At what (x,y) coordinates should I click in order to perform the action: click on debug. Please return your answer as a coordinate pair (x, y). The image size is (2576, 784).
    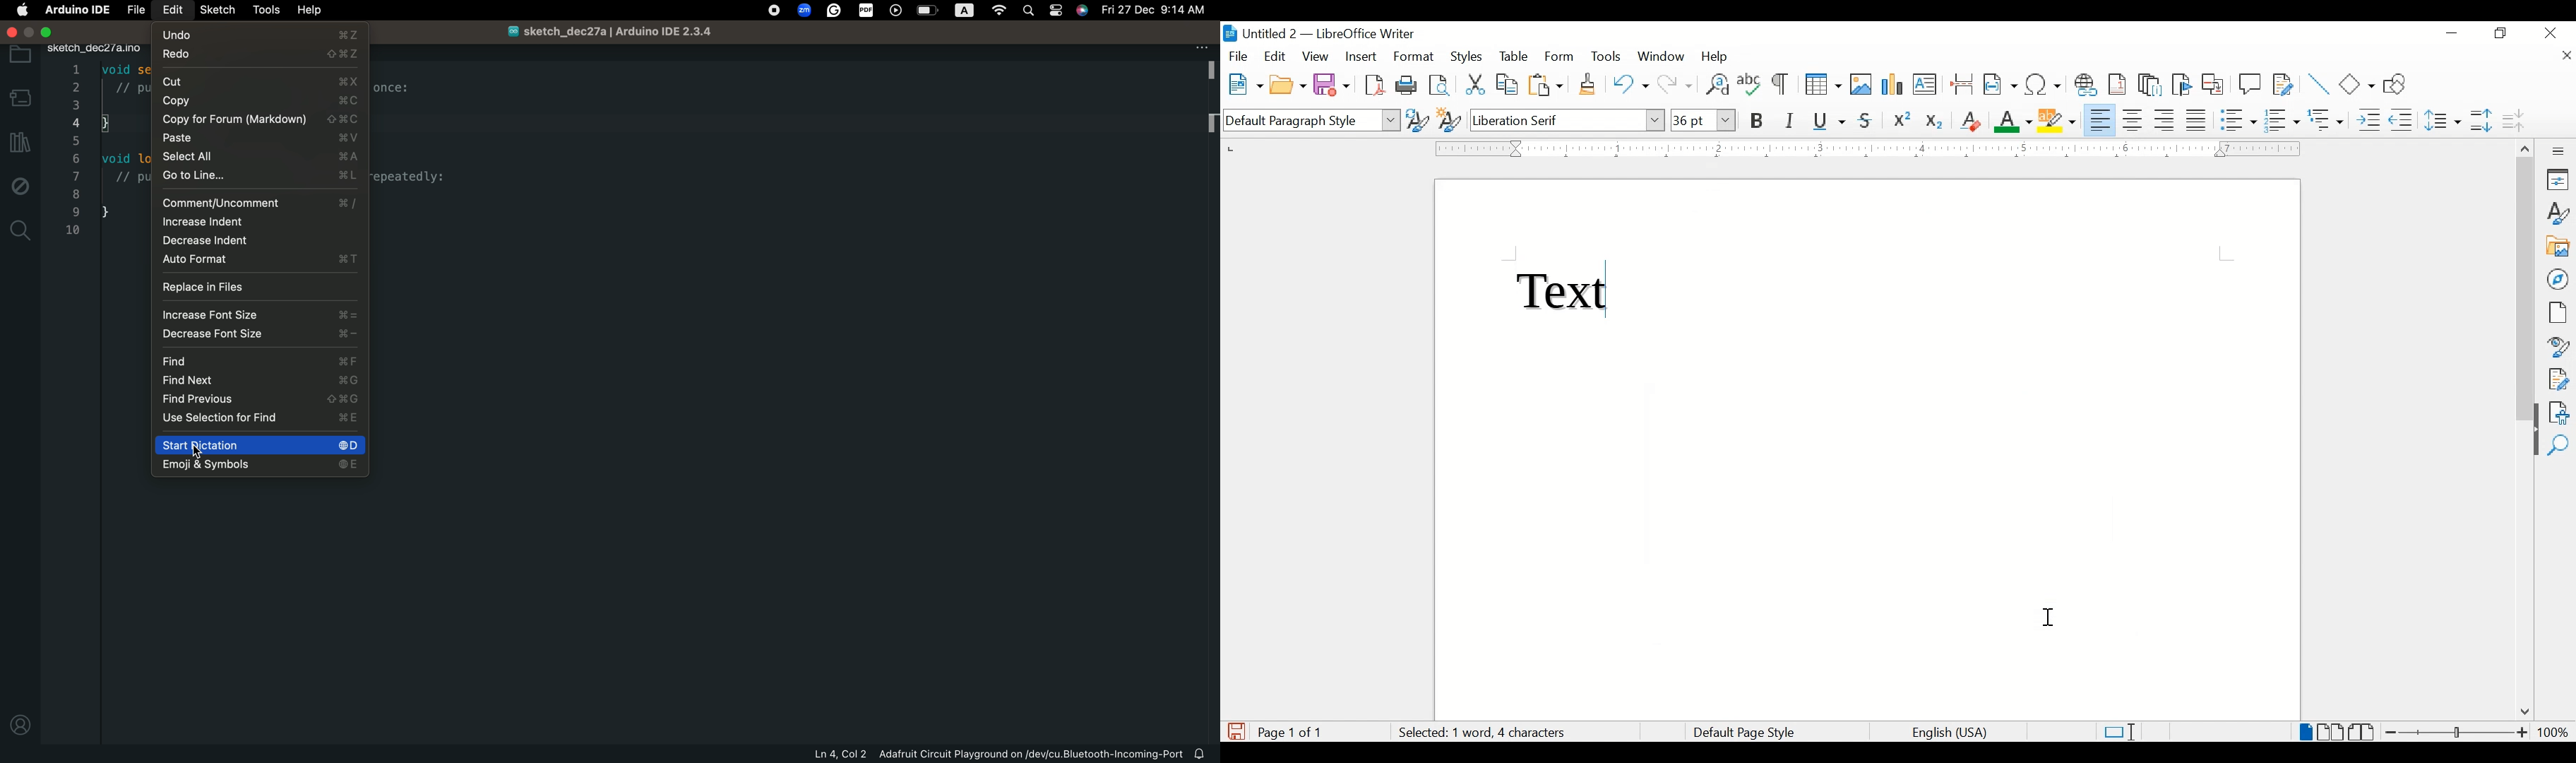
    Looking at the image, I should click on (20, 185).